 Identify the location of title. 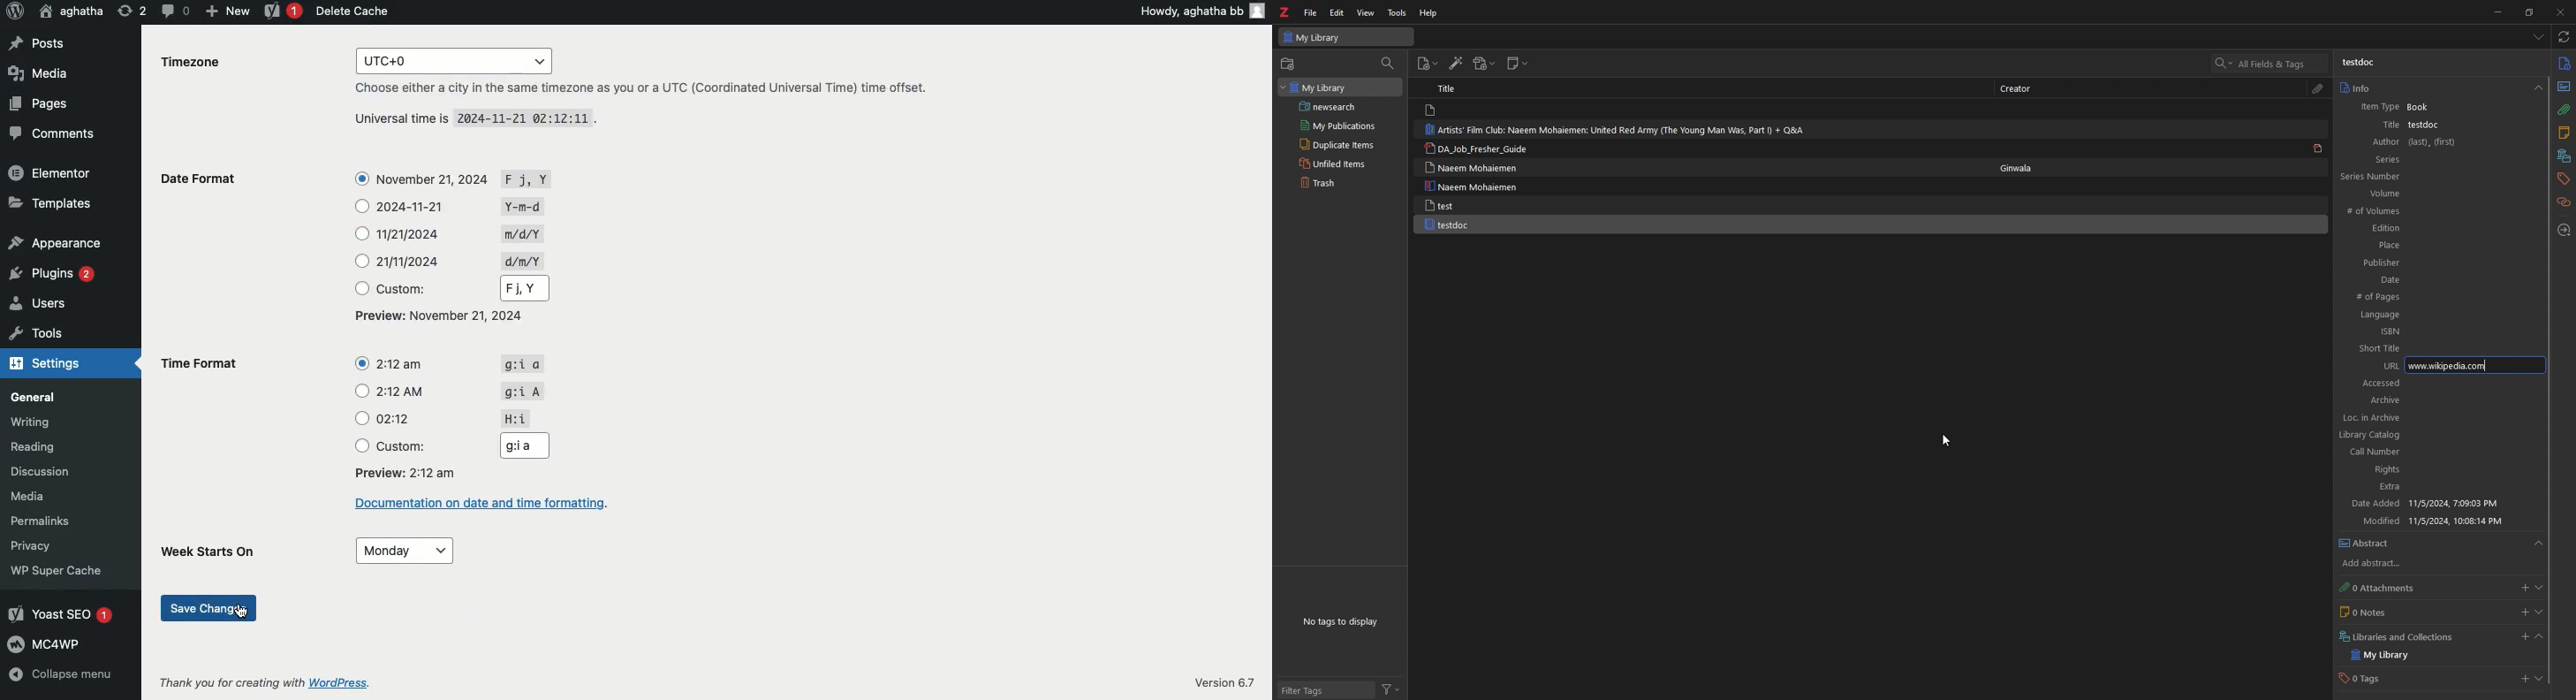
(2385, 125).